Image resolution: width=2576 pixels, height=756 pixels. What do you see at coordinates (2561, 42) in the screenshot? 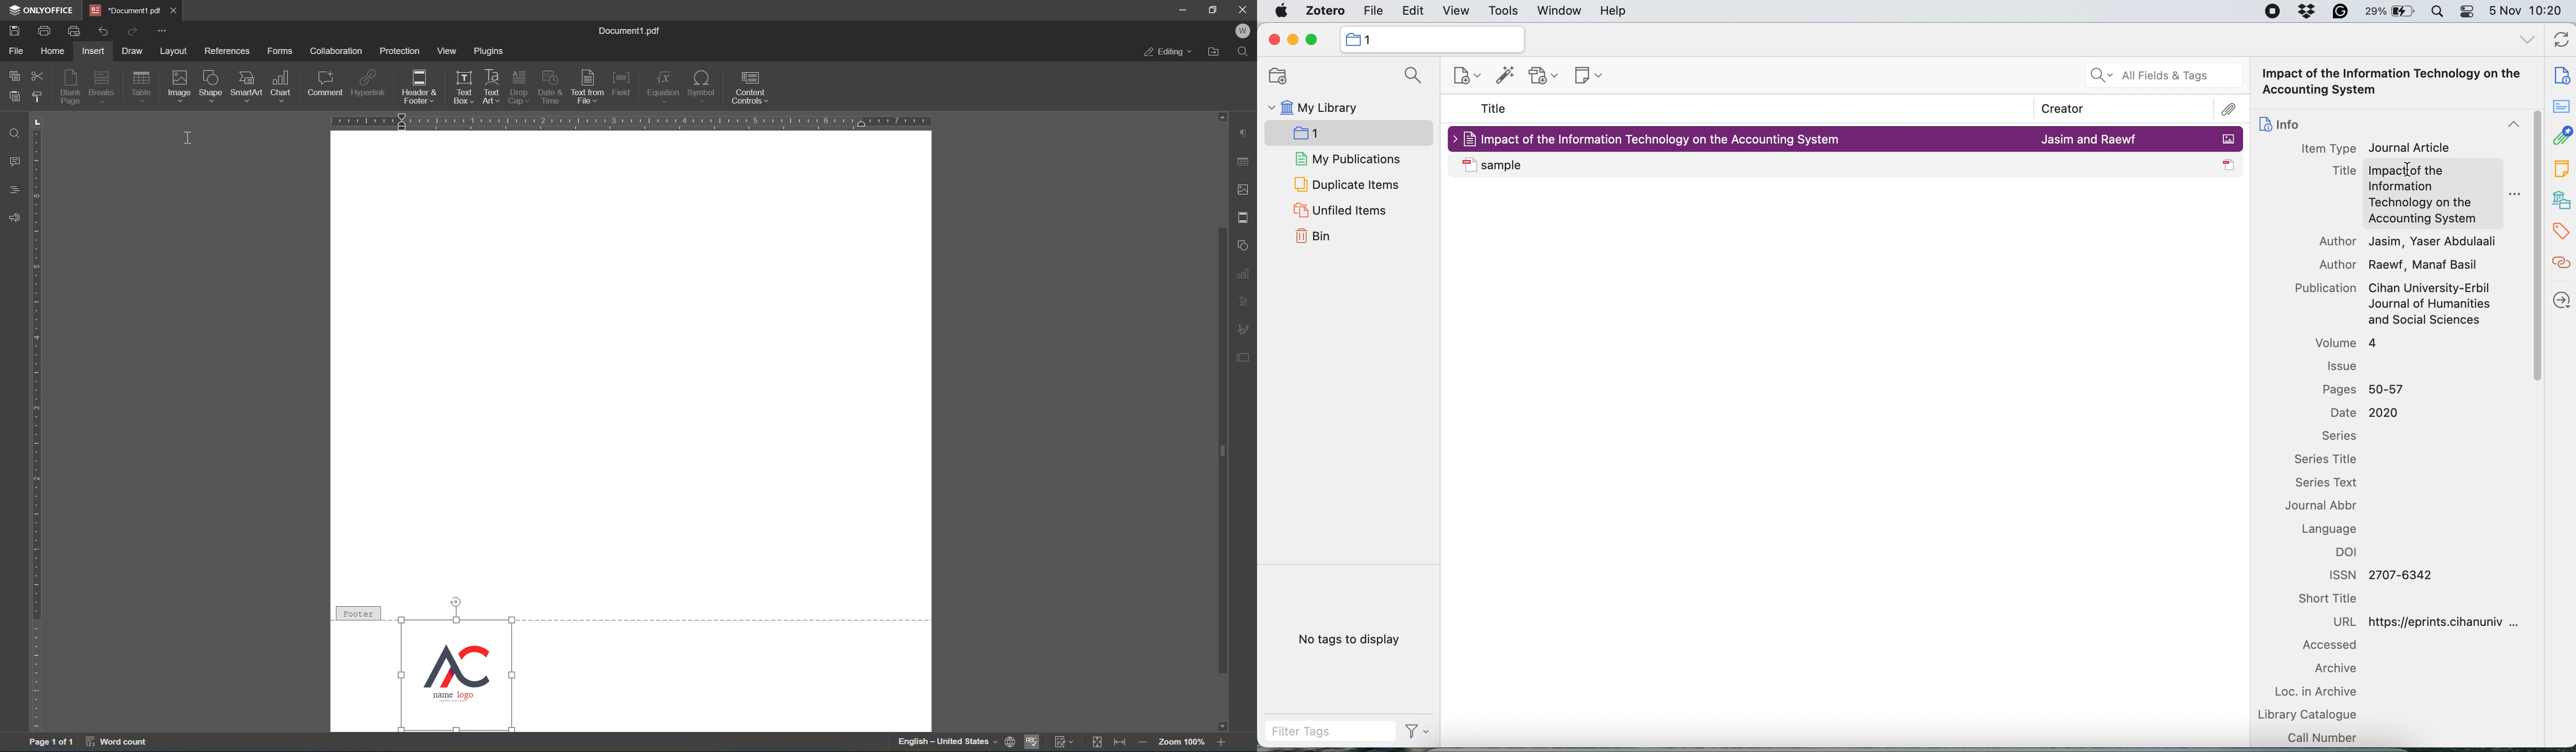
I see `refresh` at bounding box center [2561, 42].